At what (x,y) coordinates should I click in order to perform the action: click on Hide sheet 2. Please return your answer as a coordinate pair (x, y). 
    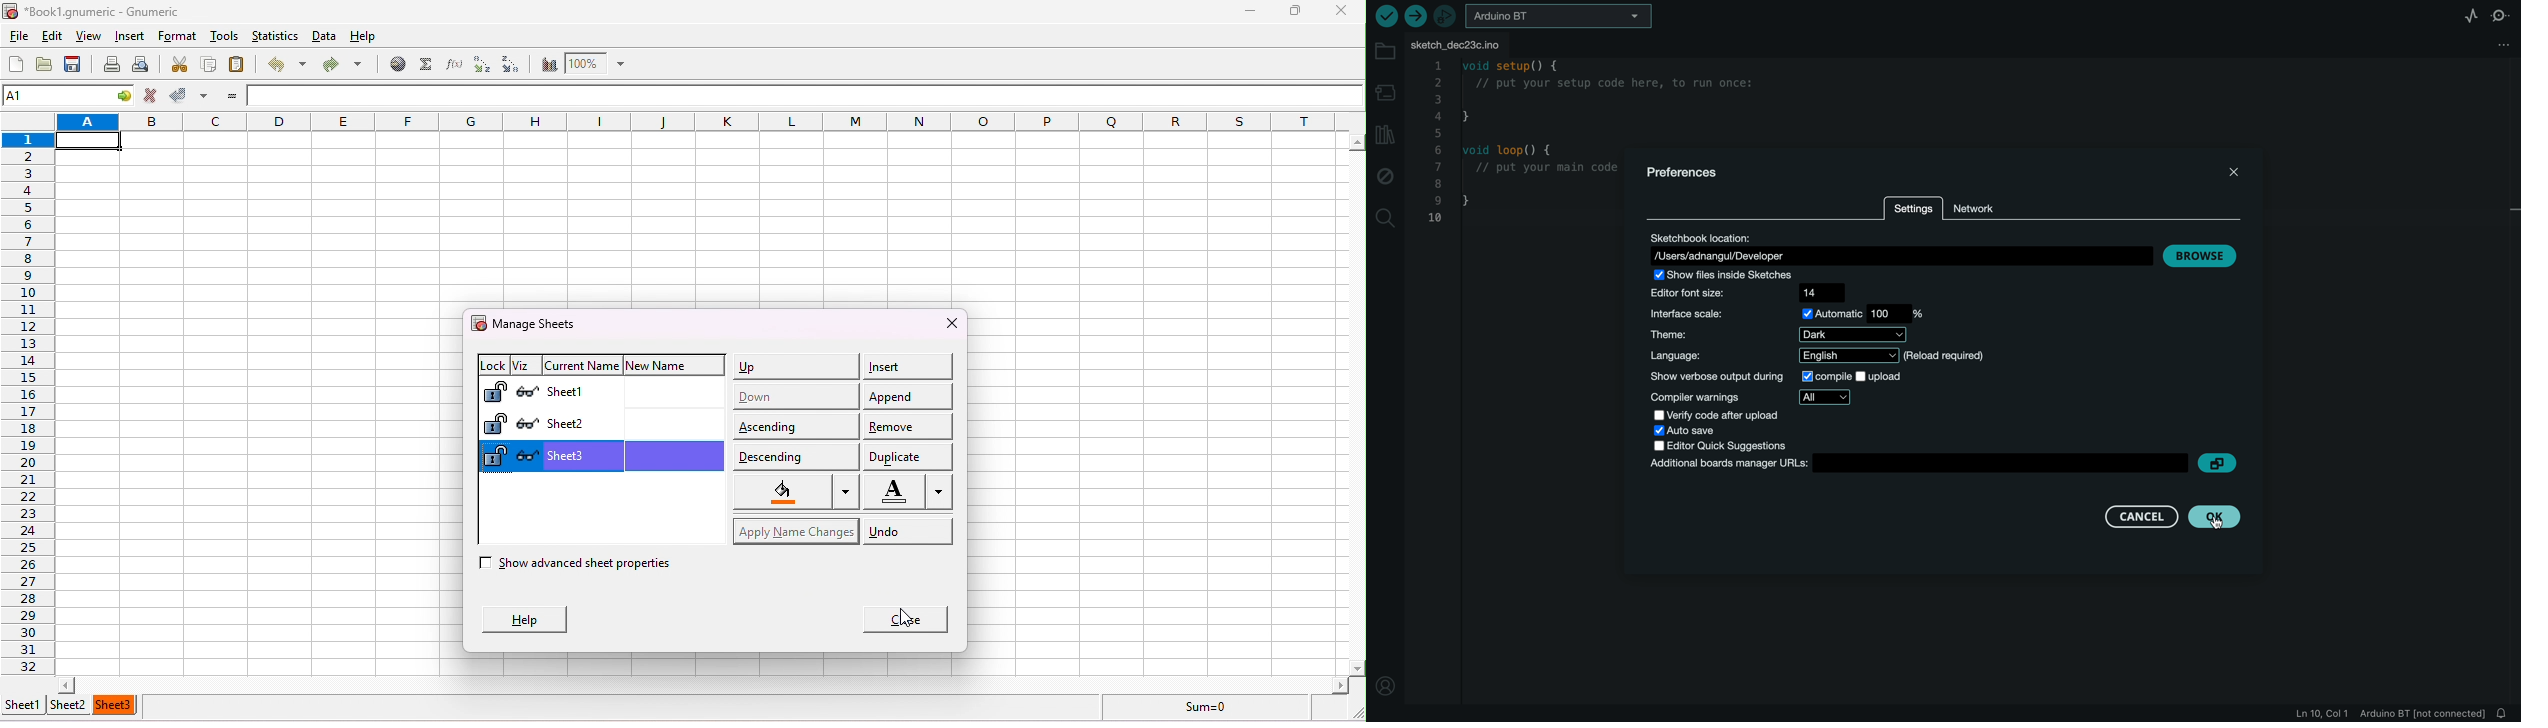
    Looking at the image, I should click on (528, 423).